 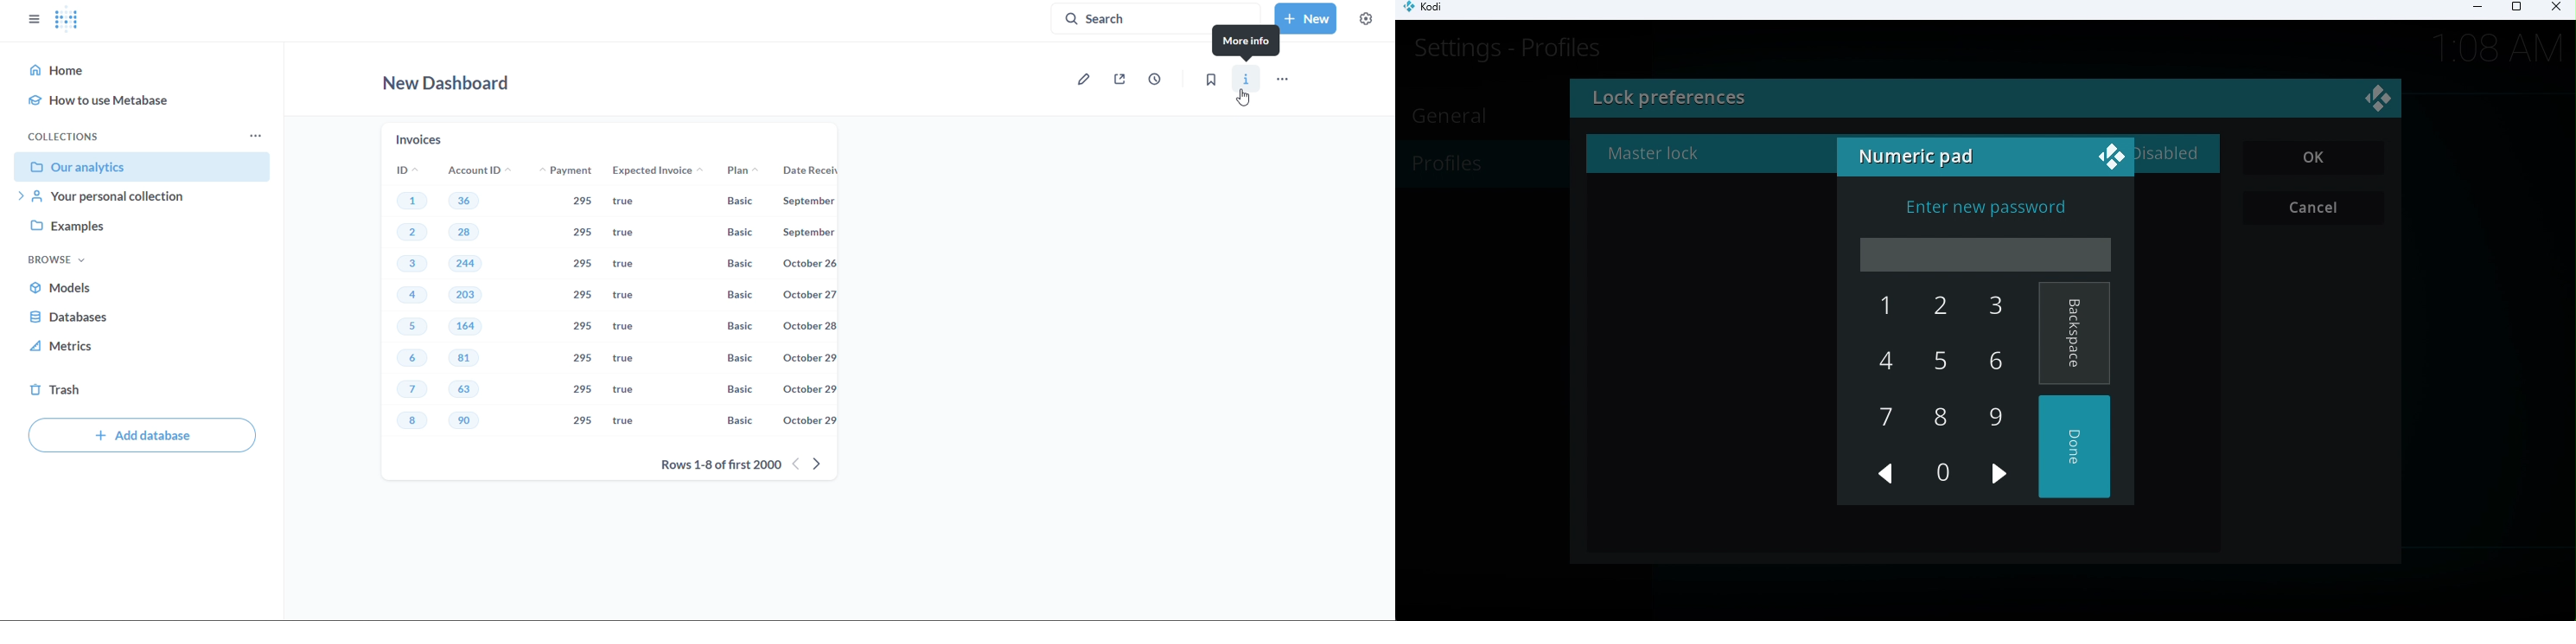 What do you see at coordinates (142, 436) in the screenshot?
I see `add database` at bounding box center [142, 436].